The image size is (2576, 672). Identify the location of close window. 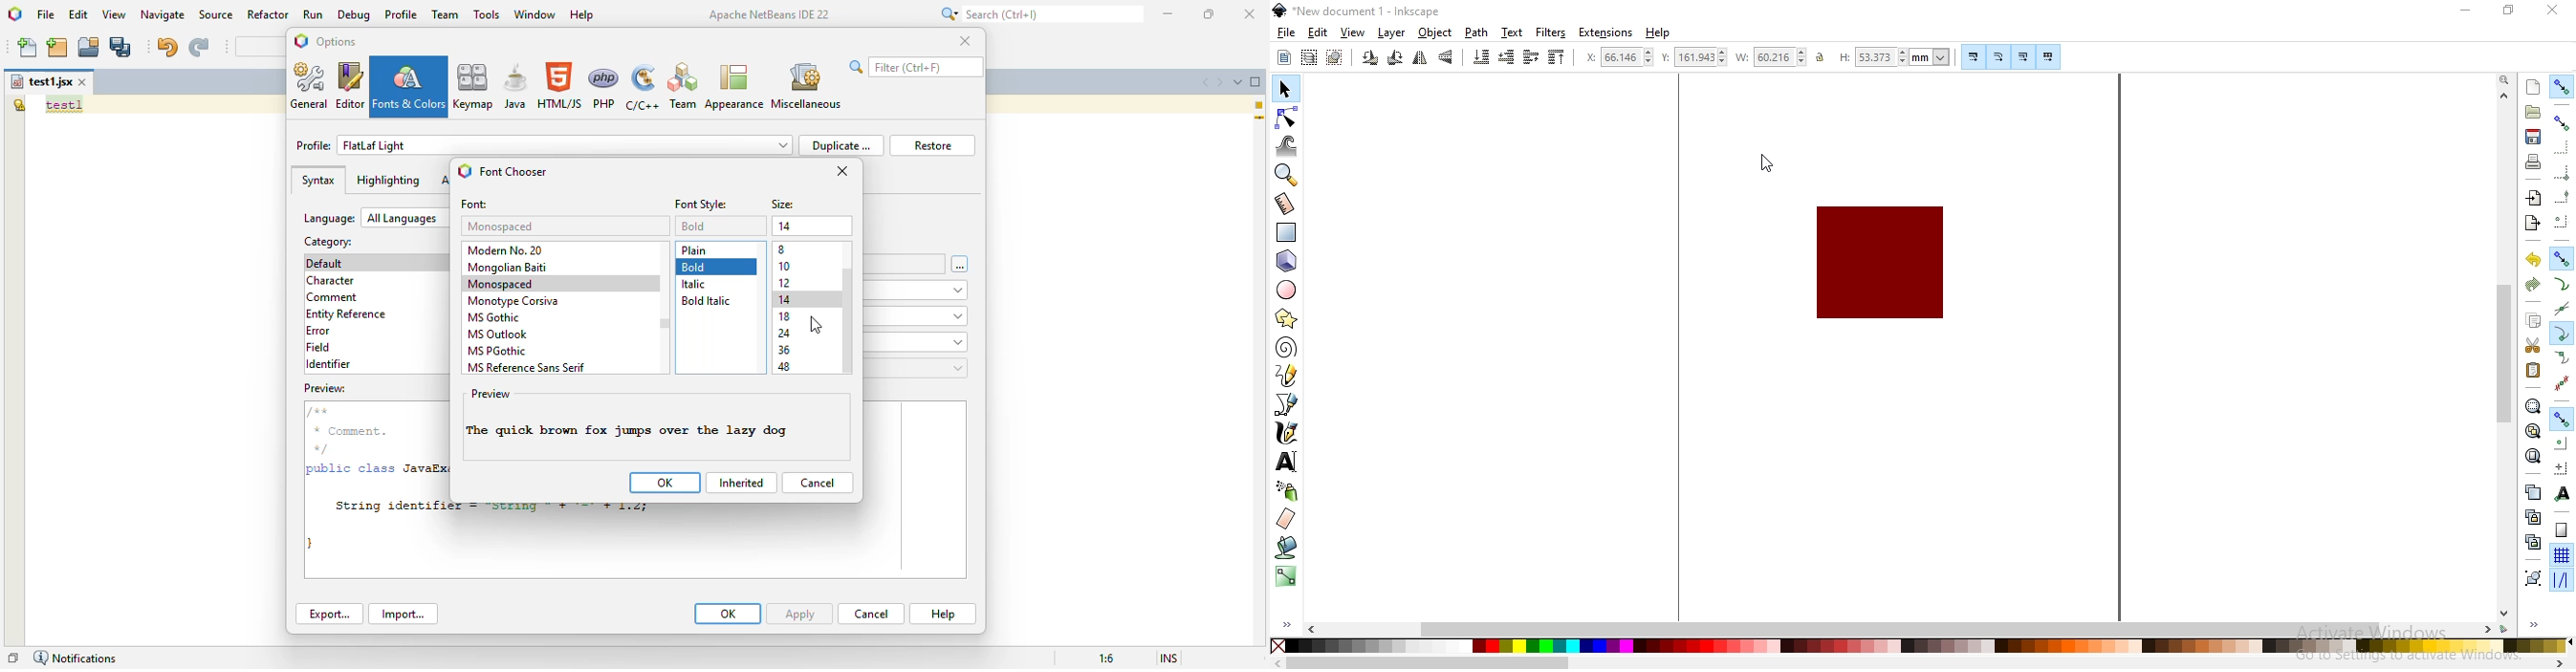
(84, 82).